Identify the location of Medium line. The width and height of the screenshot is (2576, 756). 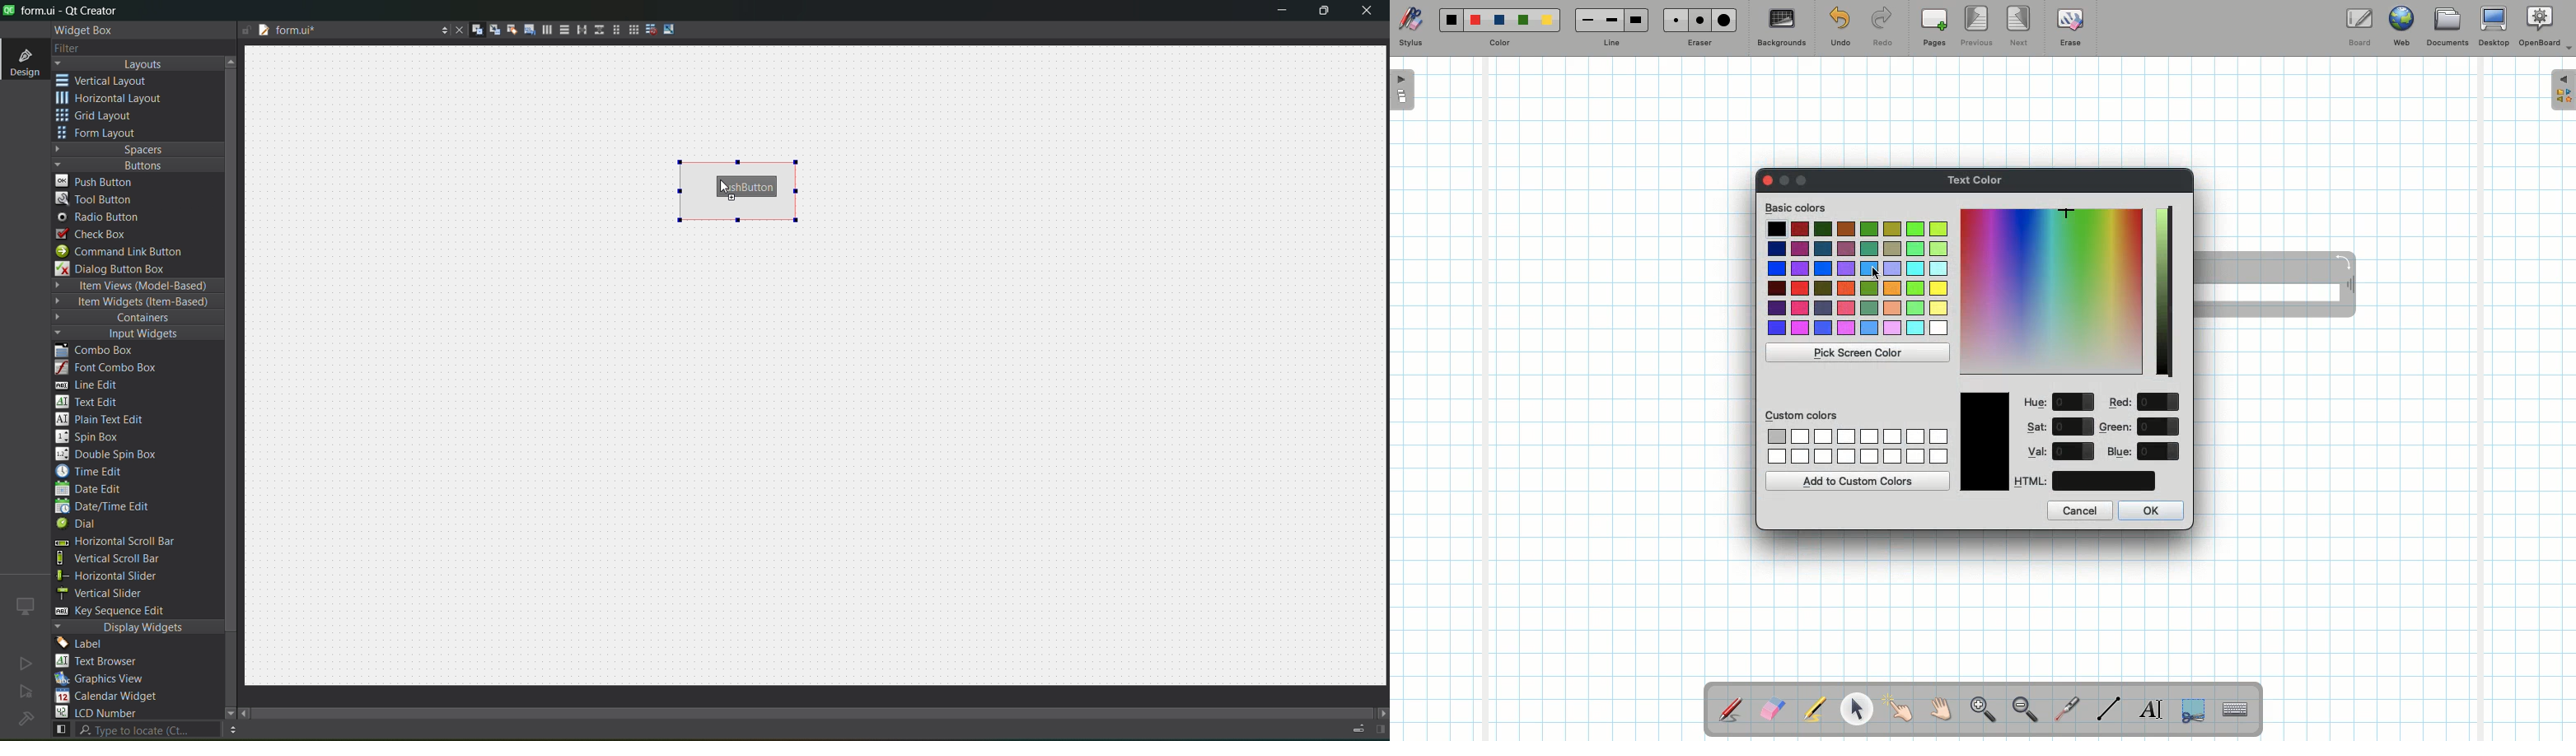
(1611, 20).